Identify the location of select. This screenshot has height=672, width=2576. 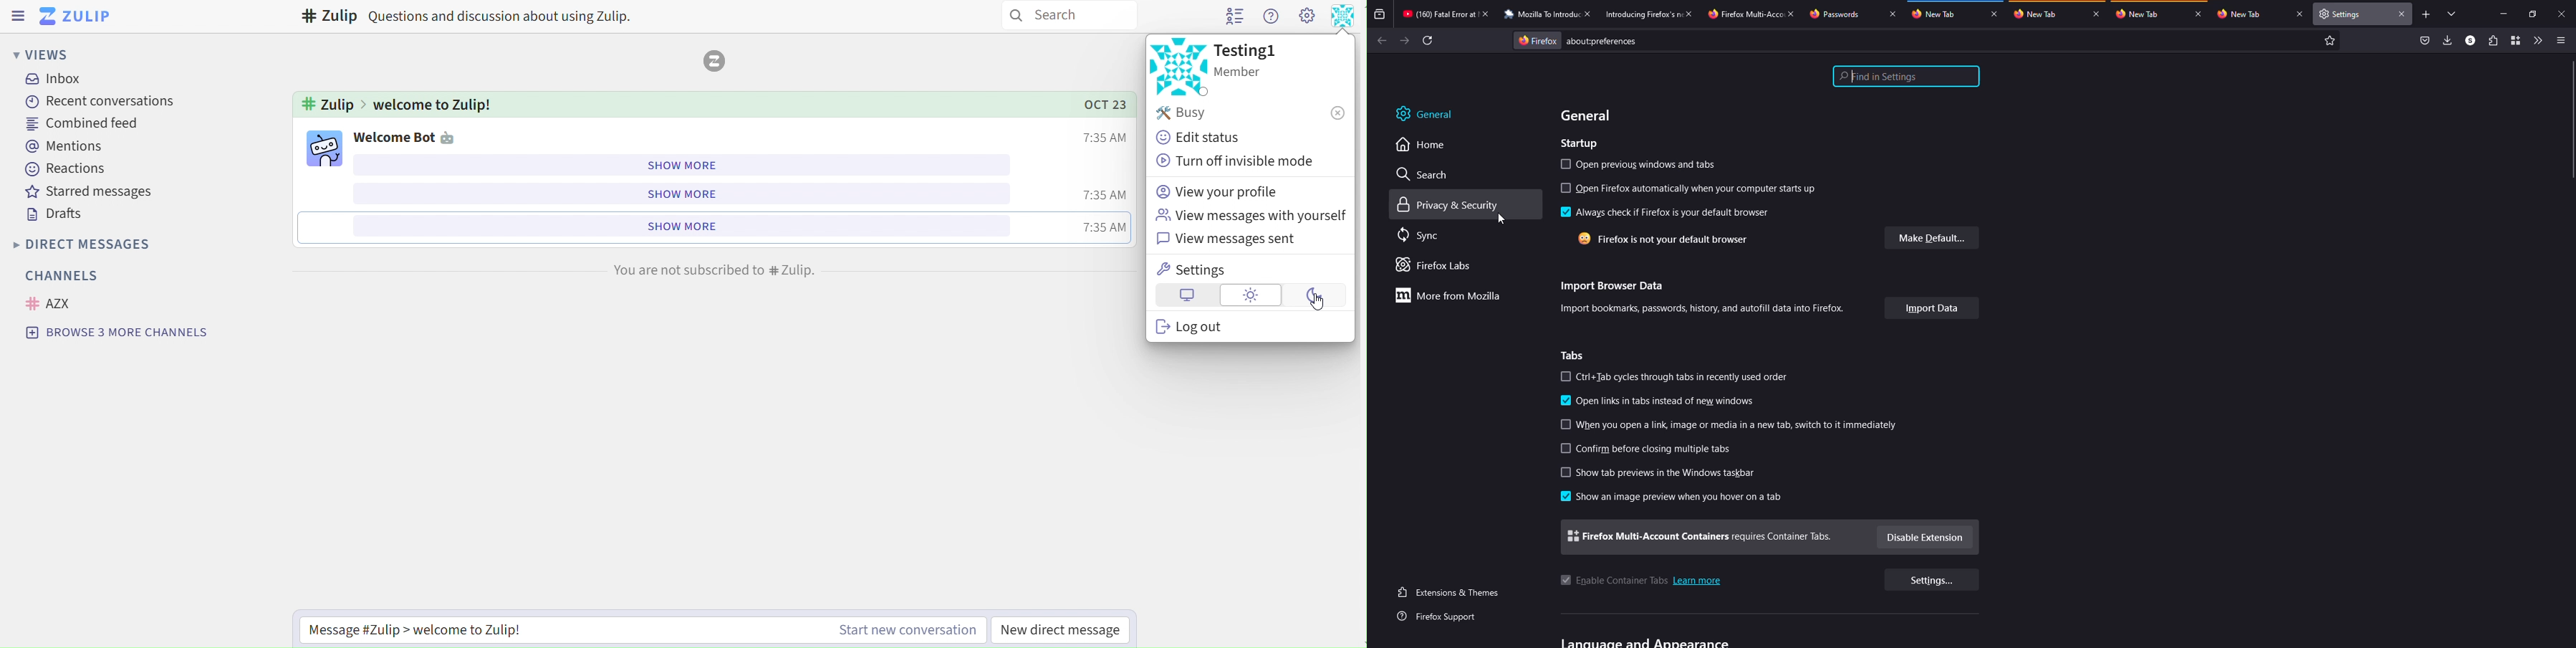
(1565, 424).